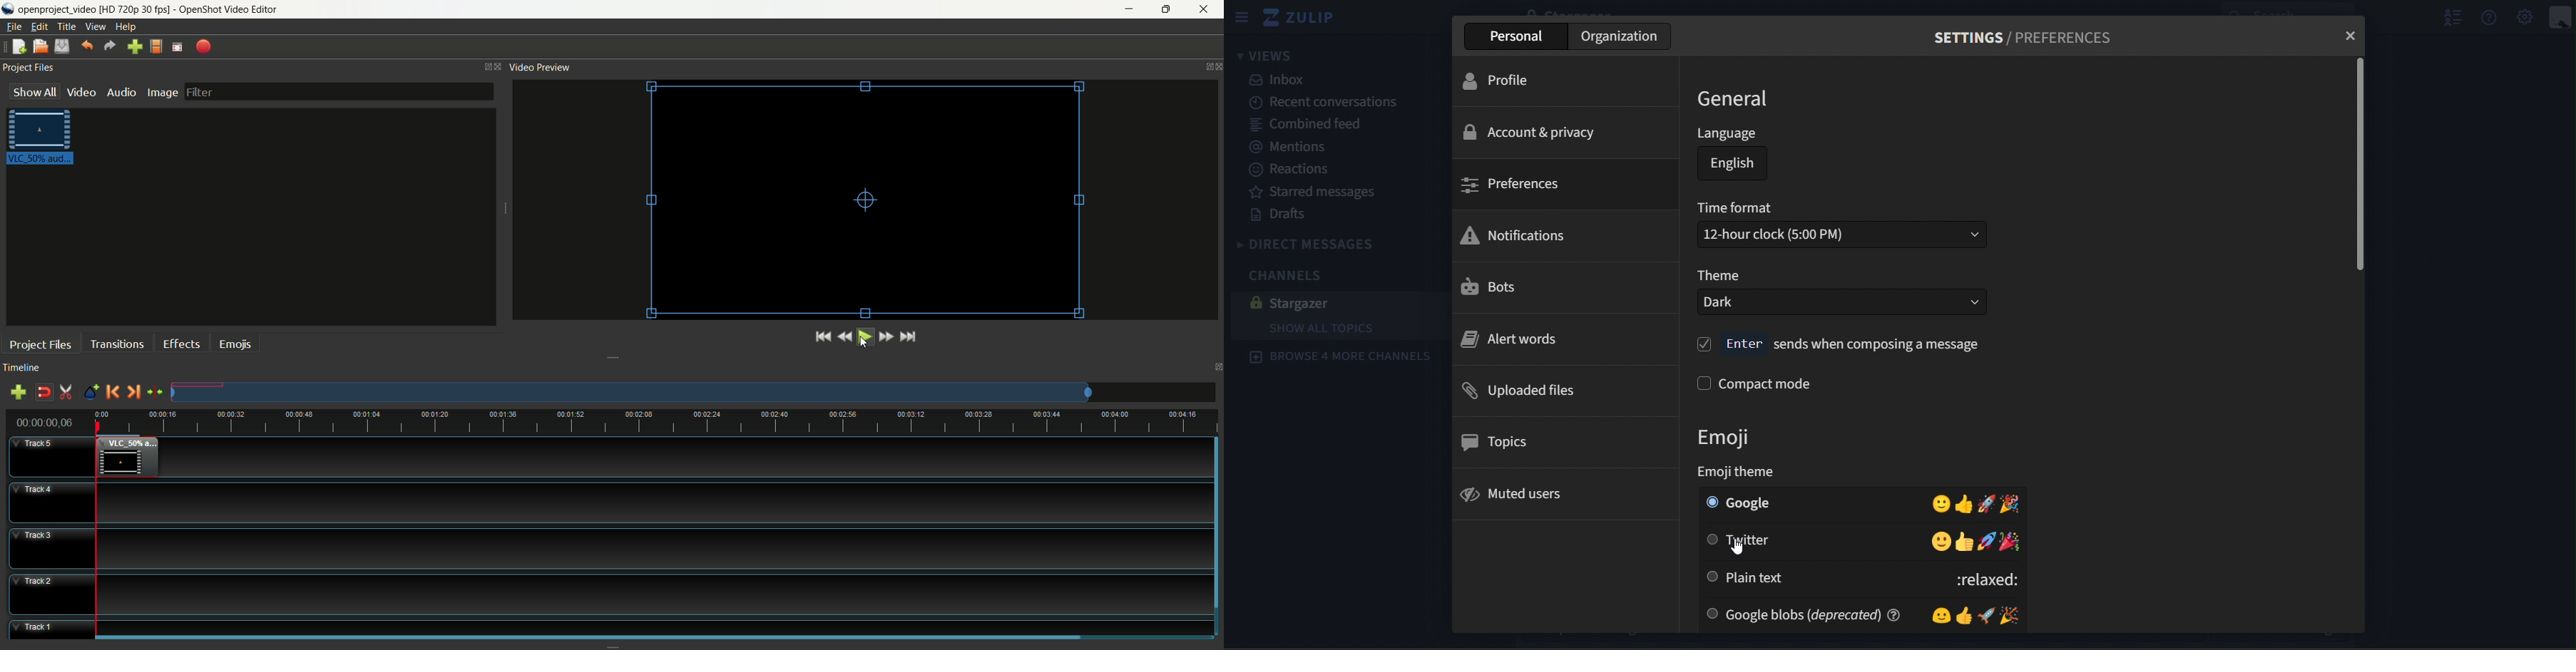 This screenshot has width=2576, height=672. I want to click on maximize, so click(1169, 9).